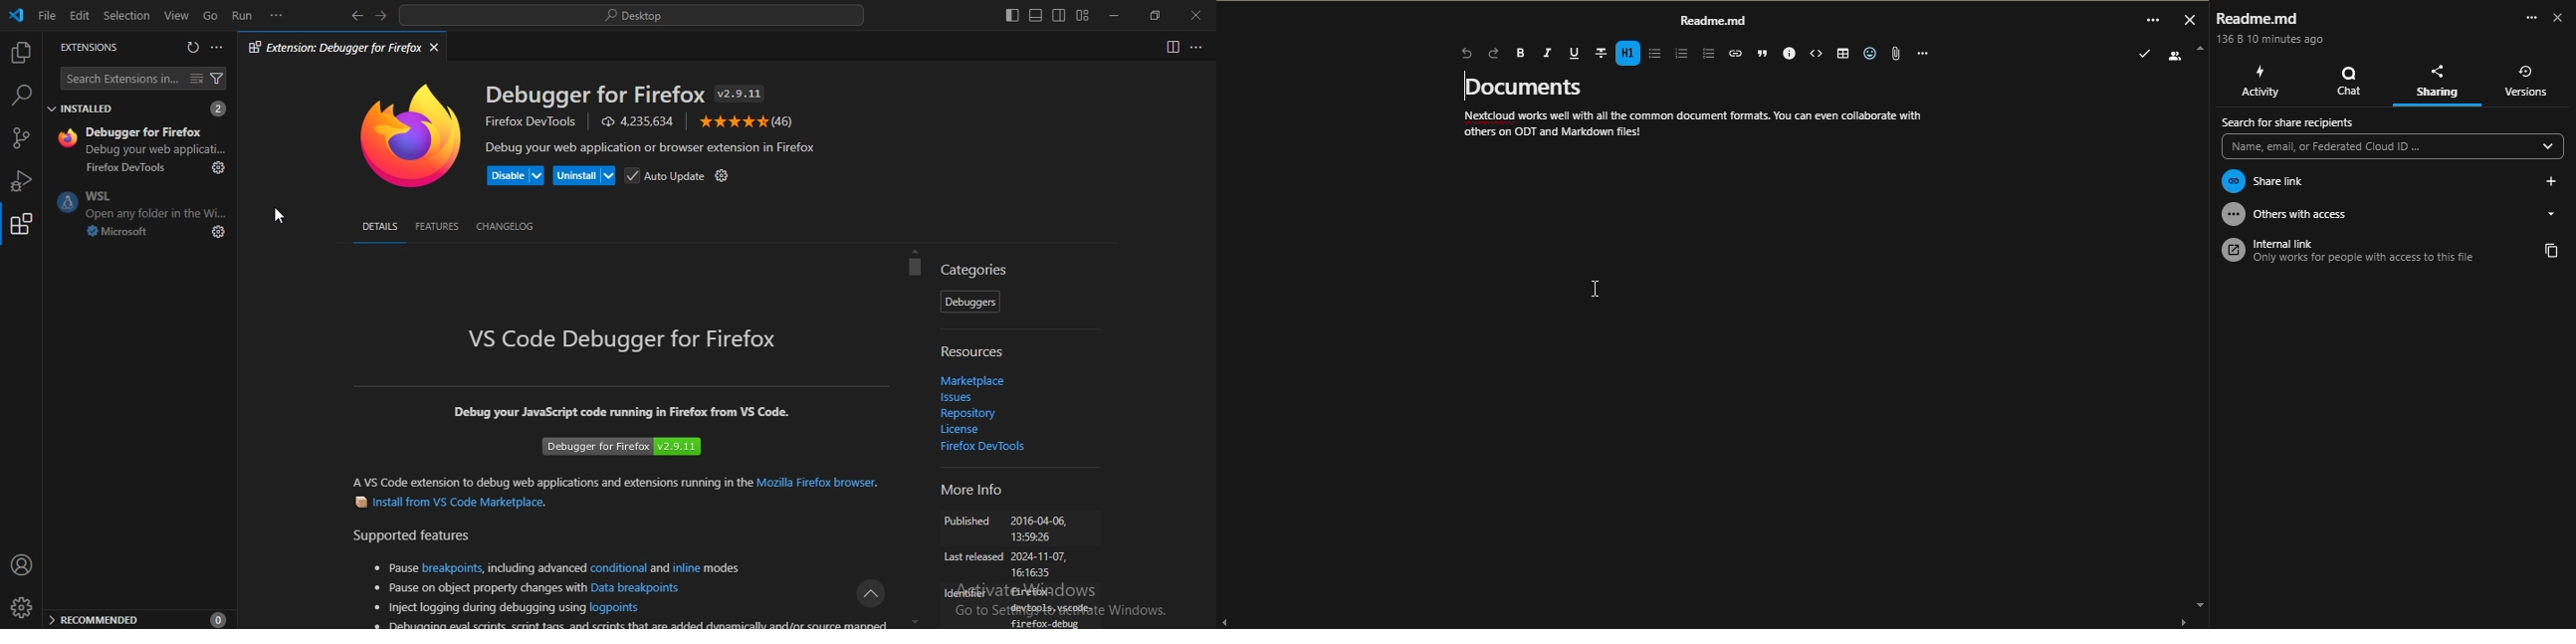 The image size is (2576, 644). What do you see at coordinates (138, 108) in the screenshot?
I see `installed` at bounding box center [138, 108].